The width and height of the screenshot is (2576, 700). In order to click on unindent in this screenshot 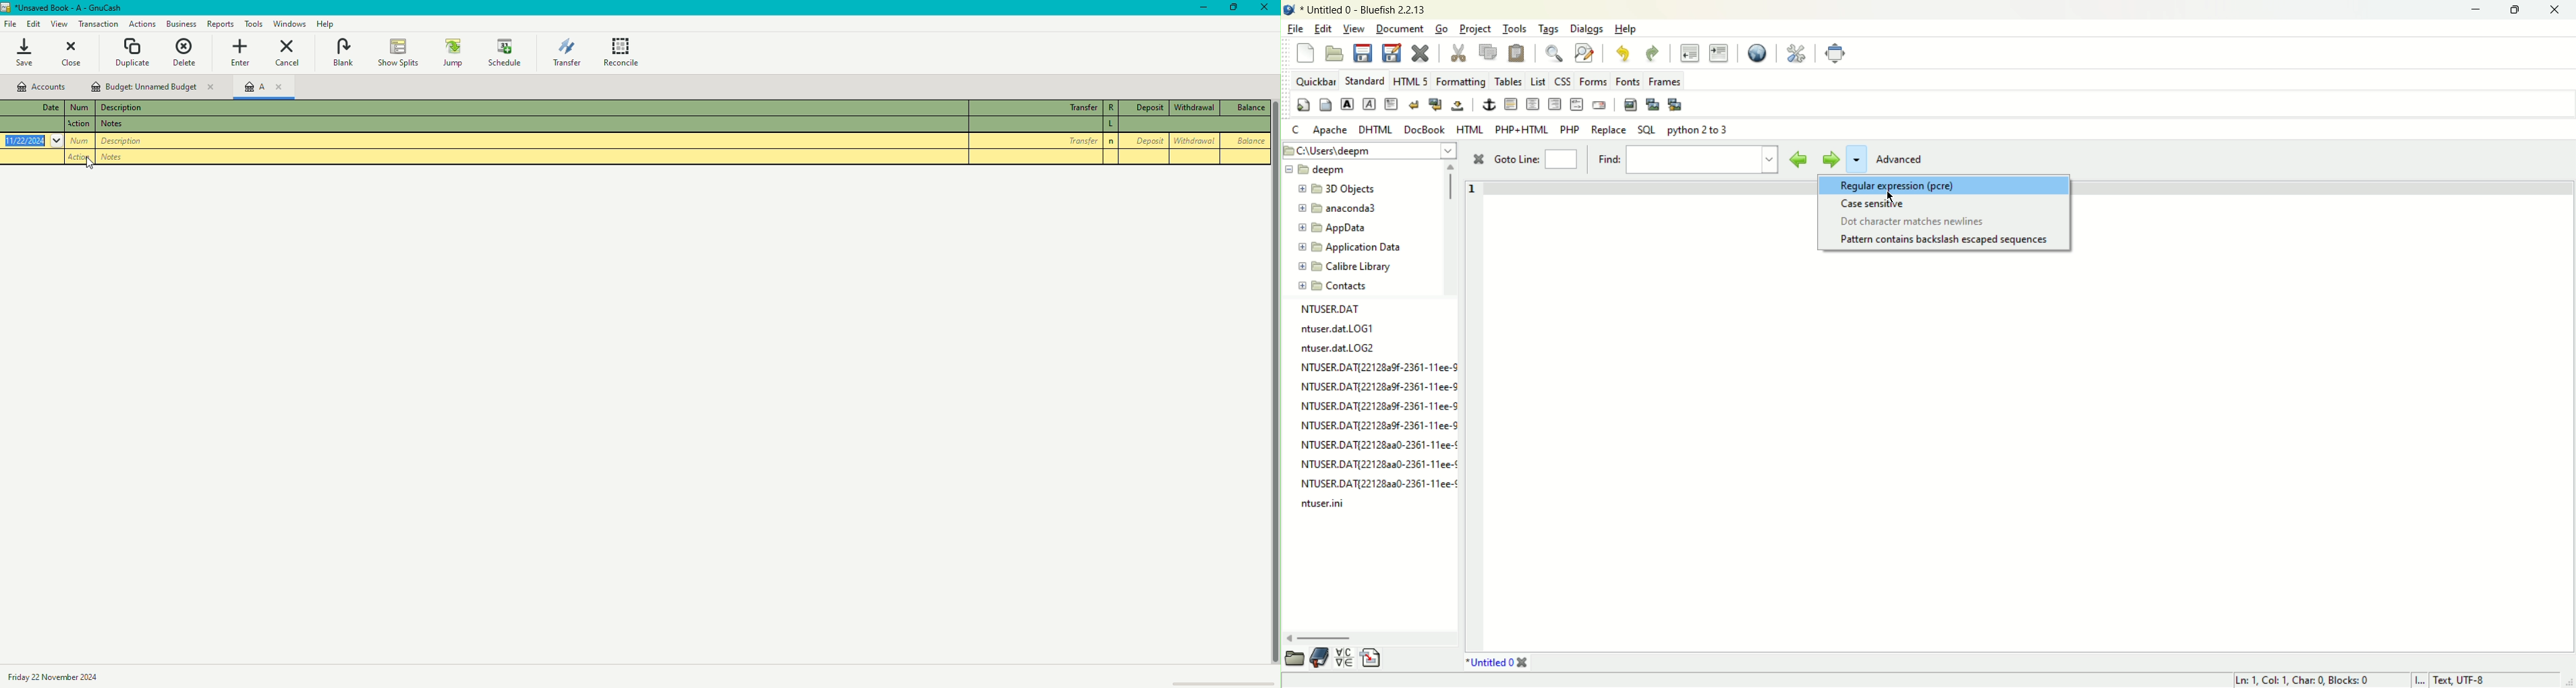, I will do `click(1690, 52)`.